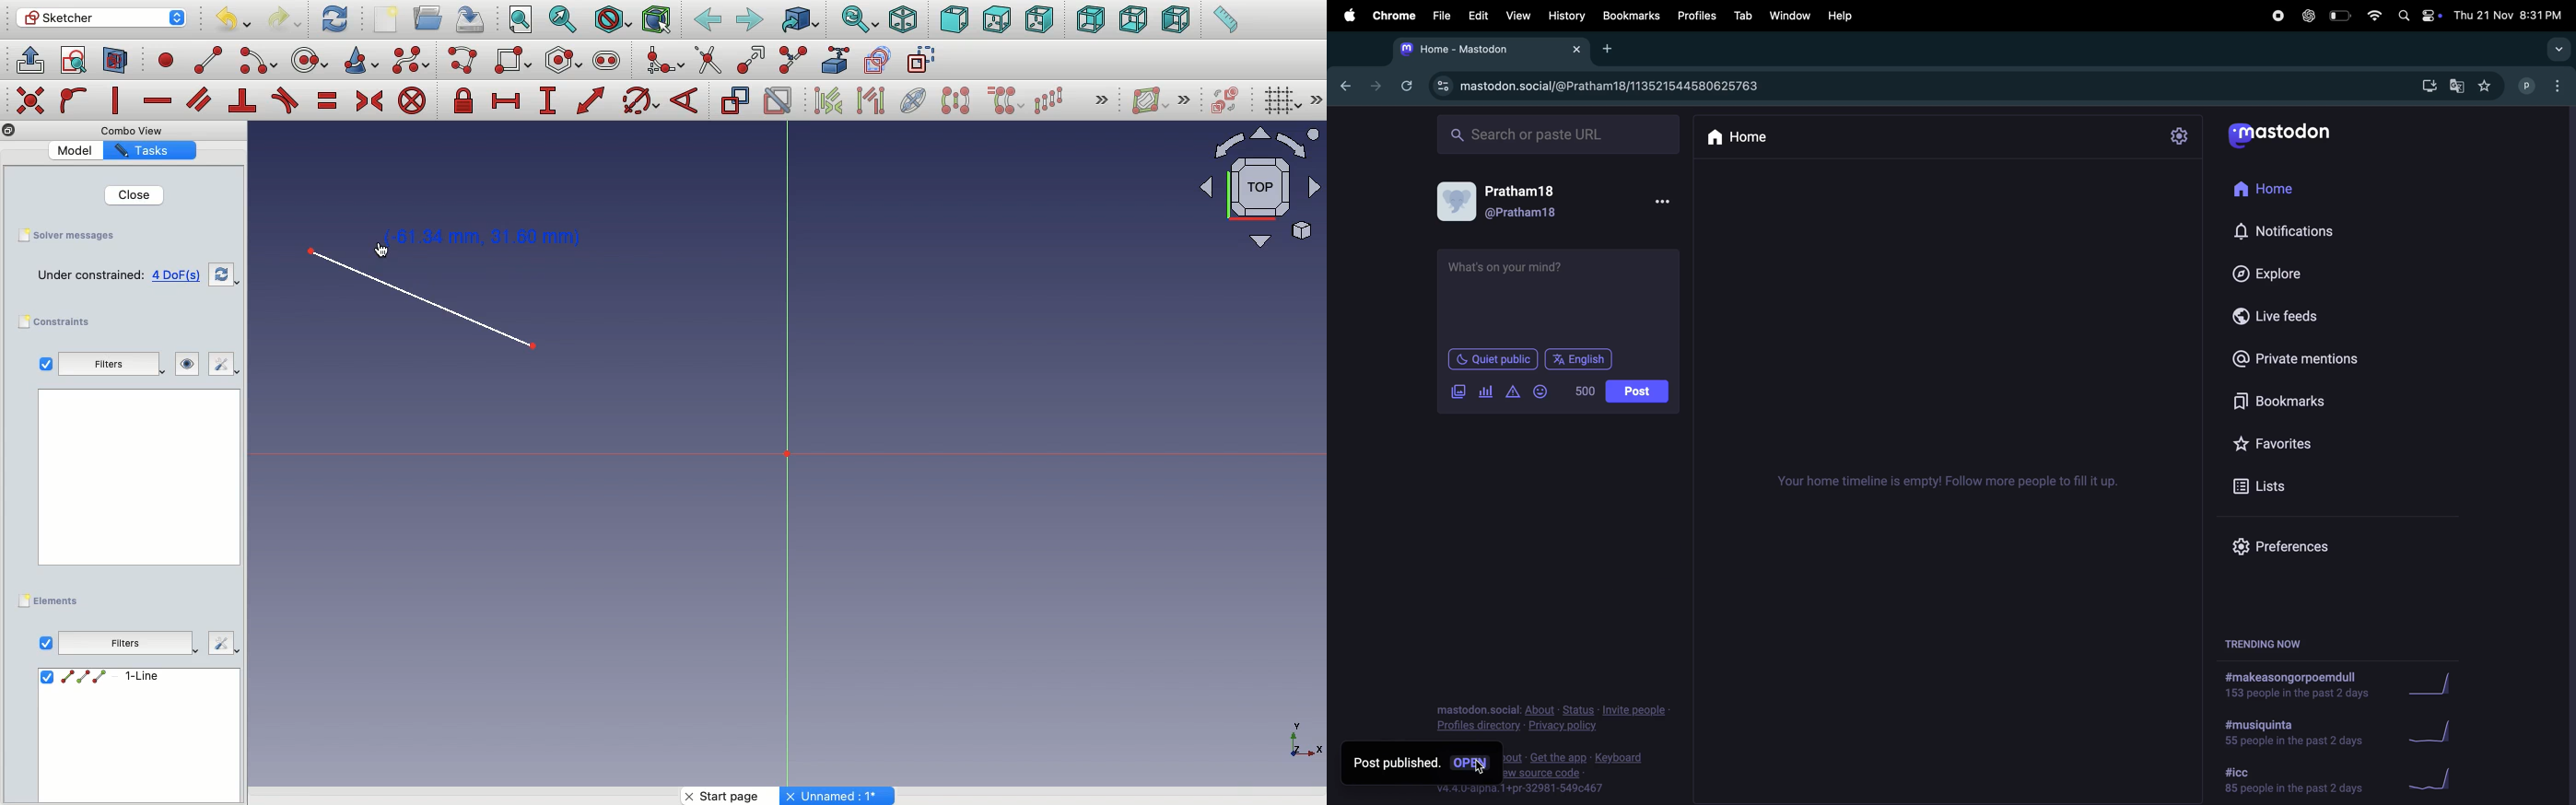  What do you see at coordinates (800, 19) in the screenshot?
I see `Go to linked object` at bounding box center [800, 19].